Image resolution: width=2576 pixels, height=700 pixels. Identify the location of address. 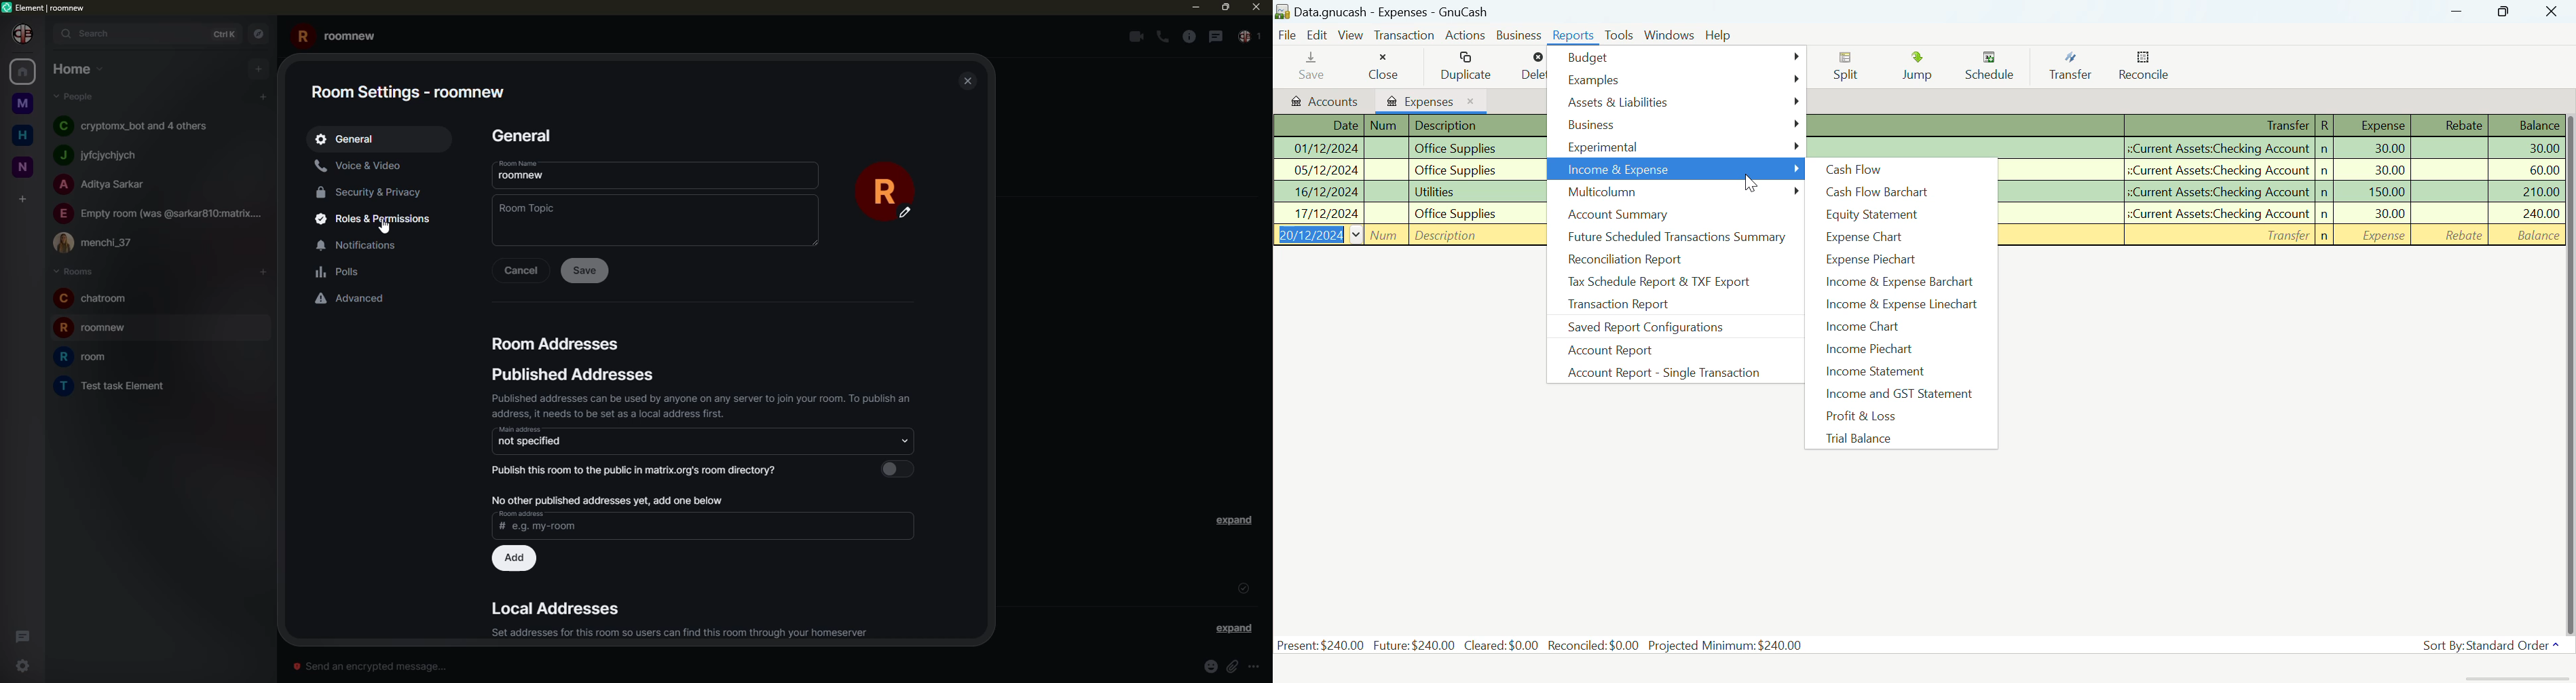
(548, 523).